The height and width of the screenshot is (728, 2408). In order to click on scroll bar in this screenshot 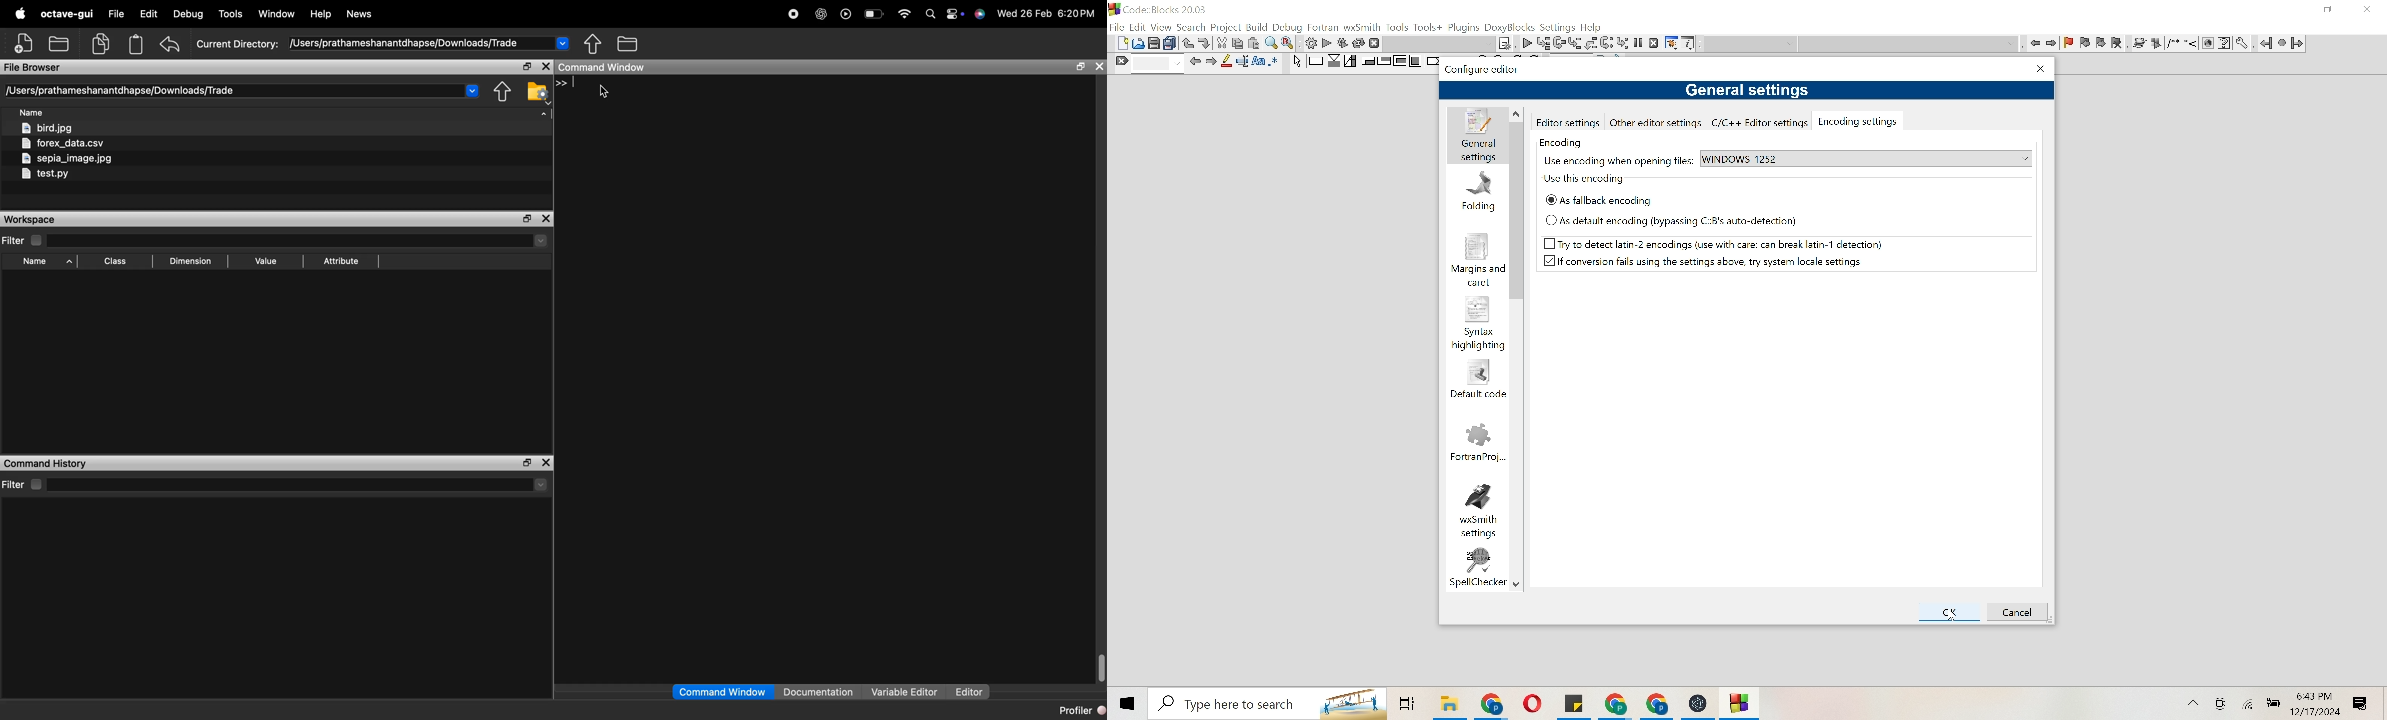, I will do `click(1100, 667)`.